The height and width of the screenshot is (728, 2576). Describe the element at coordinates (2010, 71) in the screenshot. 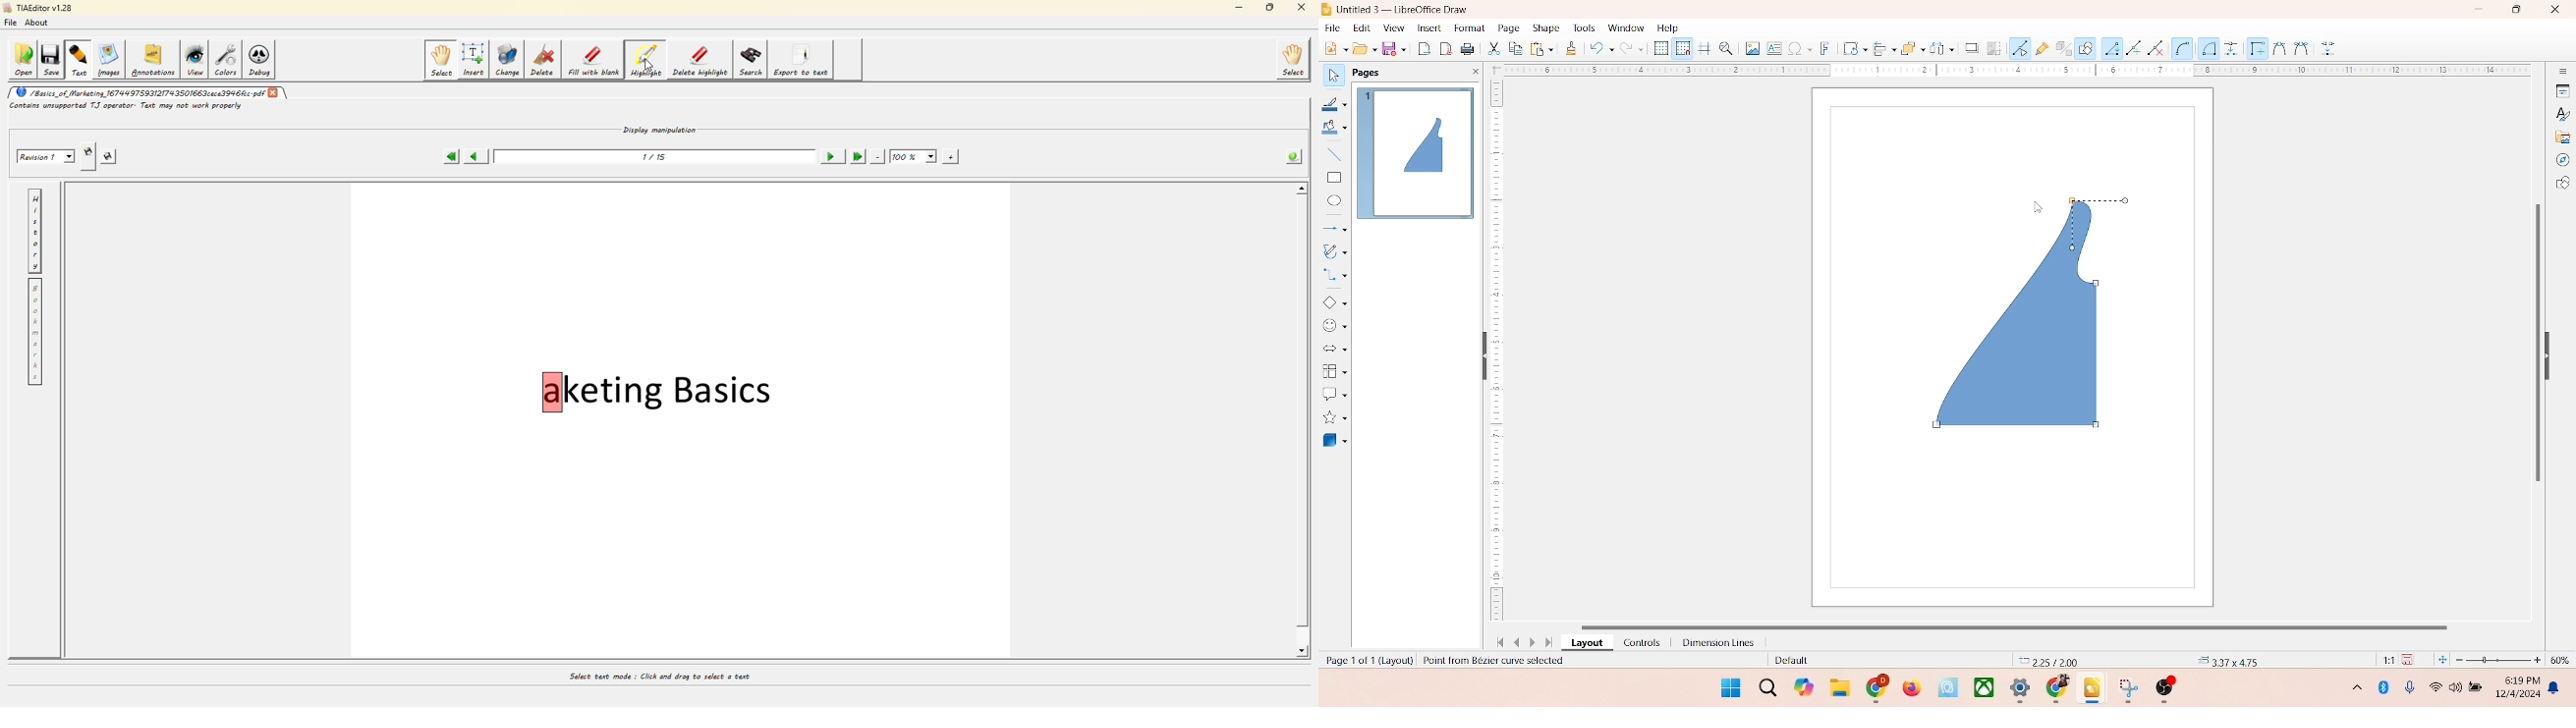

I see `scale bar` at that location.